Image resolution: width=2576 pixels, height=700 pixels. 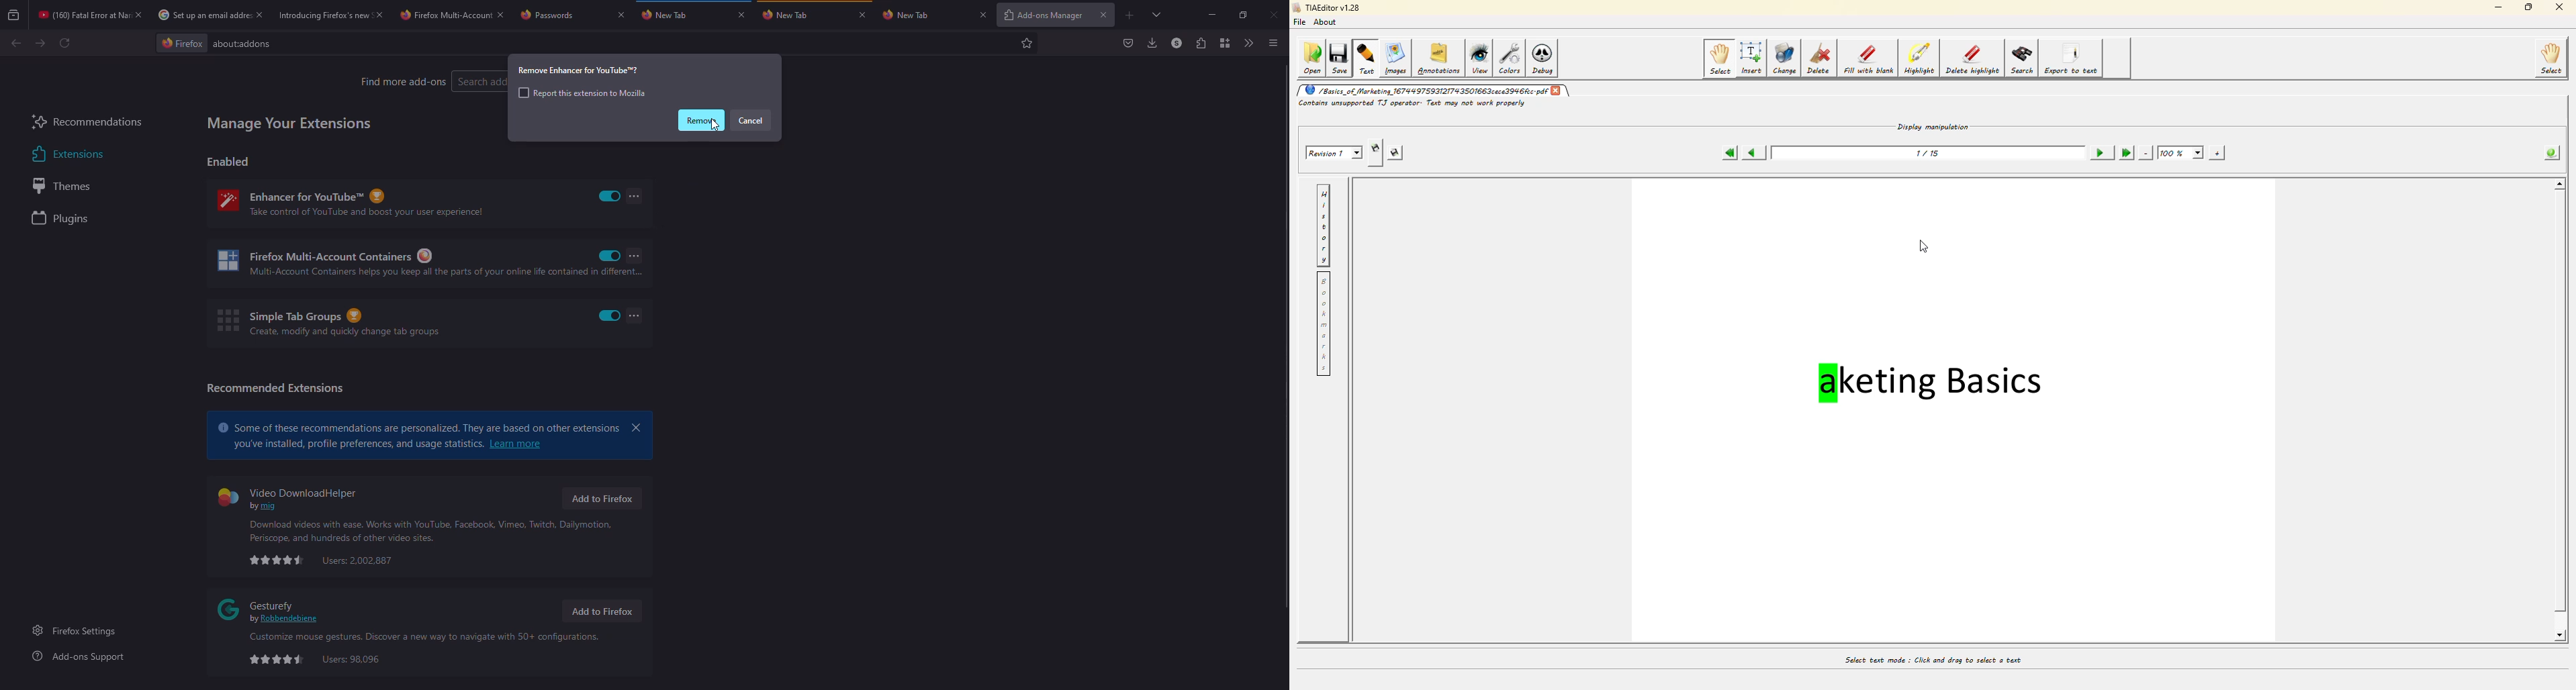 I want to click on ehancer, so click(x=359, y=203).